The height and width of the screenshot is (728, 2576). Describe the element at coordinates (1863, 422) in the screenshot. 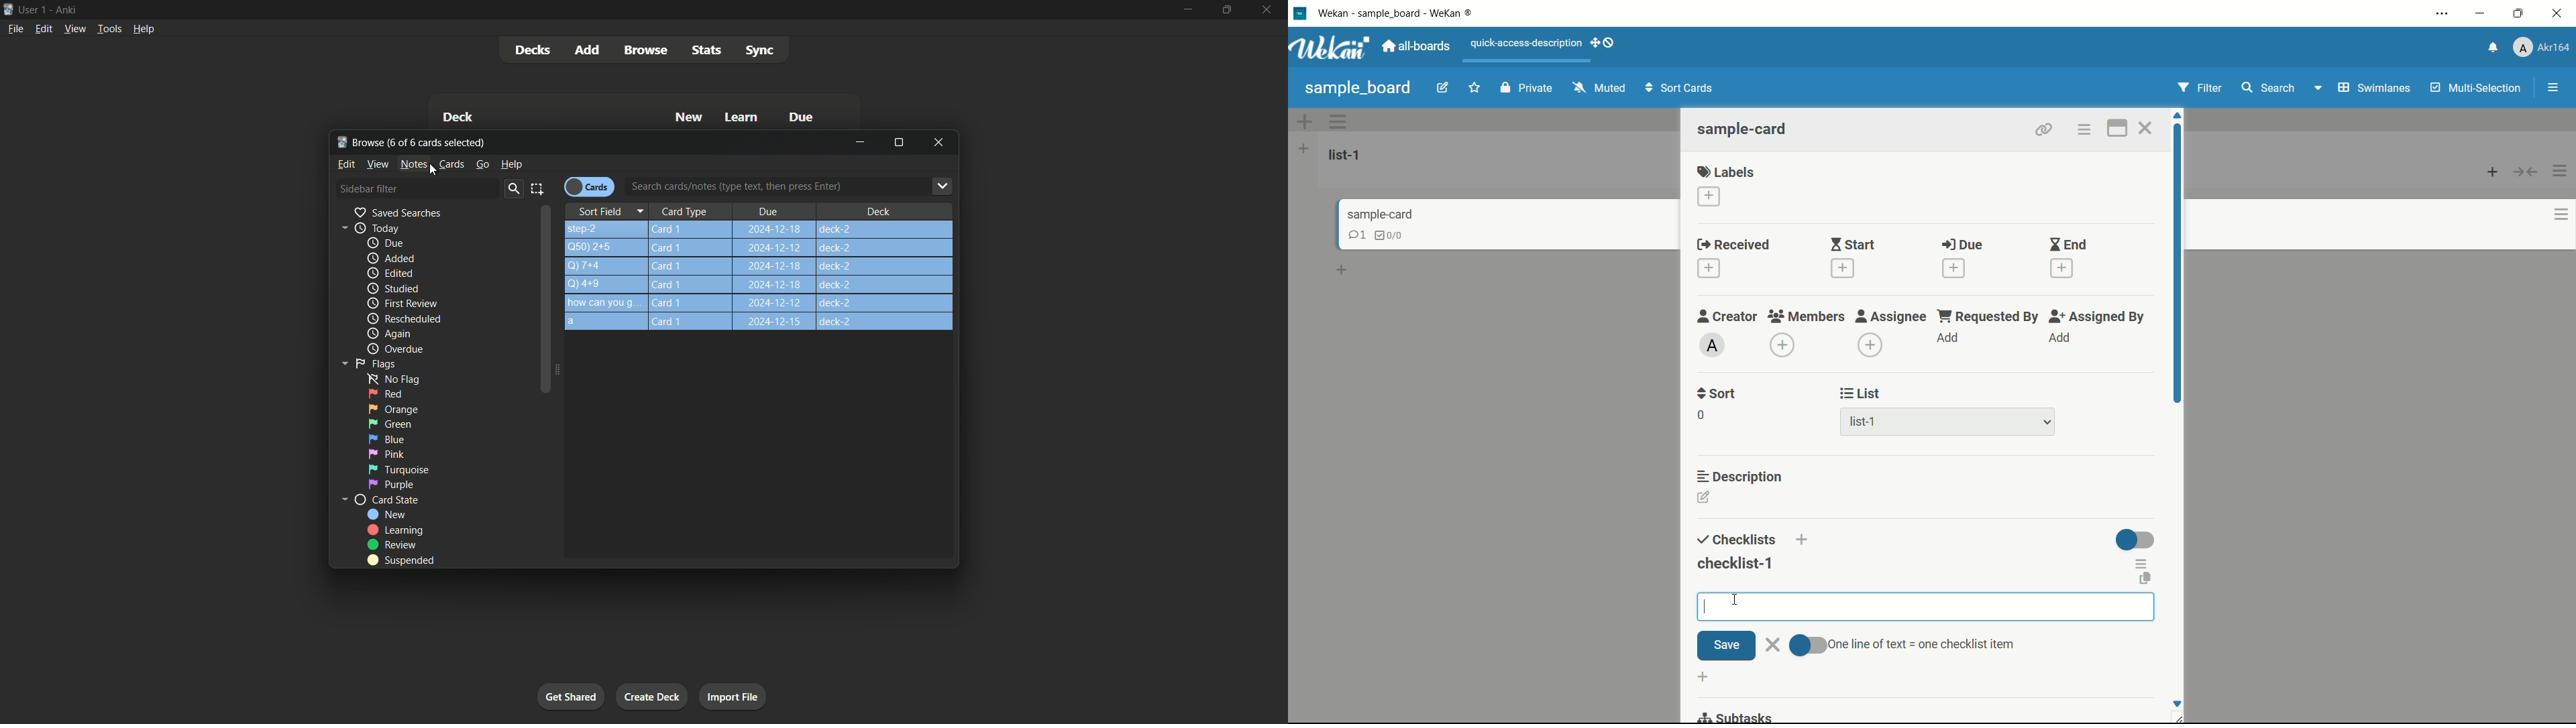

I see `list-1` at that location.